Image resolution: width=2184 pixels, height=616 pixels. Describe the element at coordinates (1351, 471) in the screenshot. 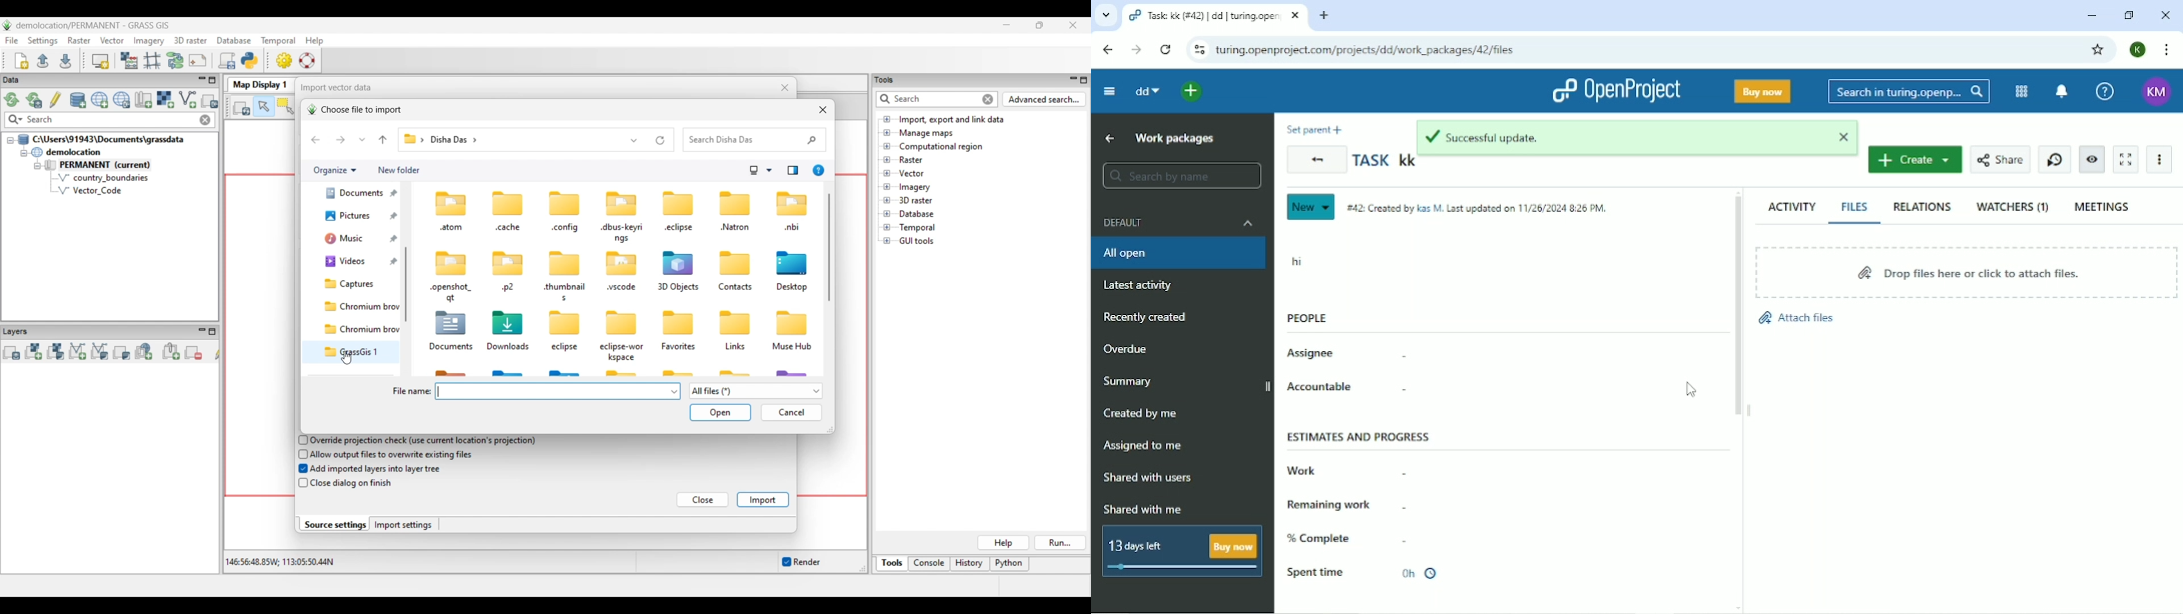

I see `Work` at that location.